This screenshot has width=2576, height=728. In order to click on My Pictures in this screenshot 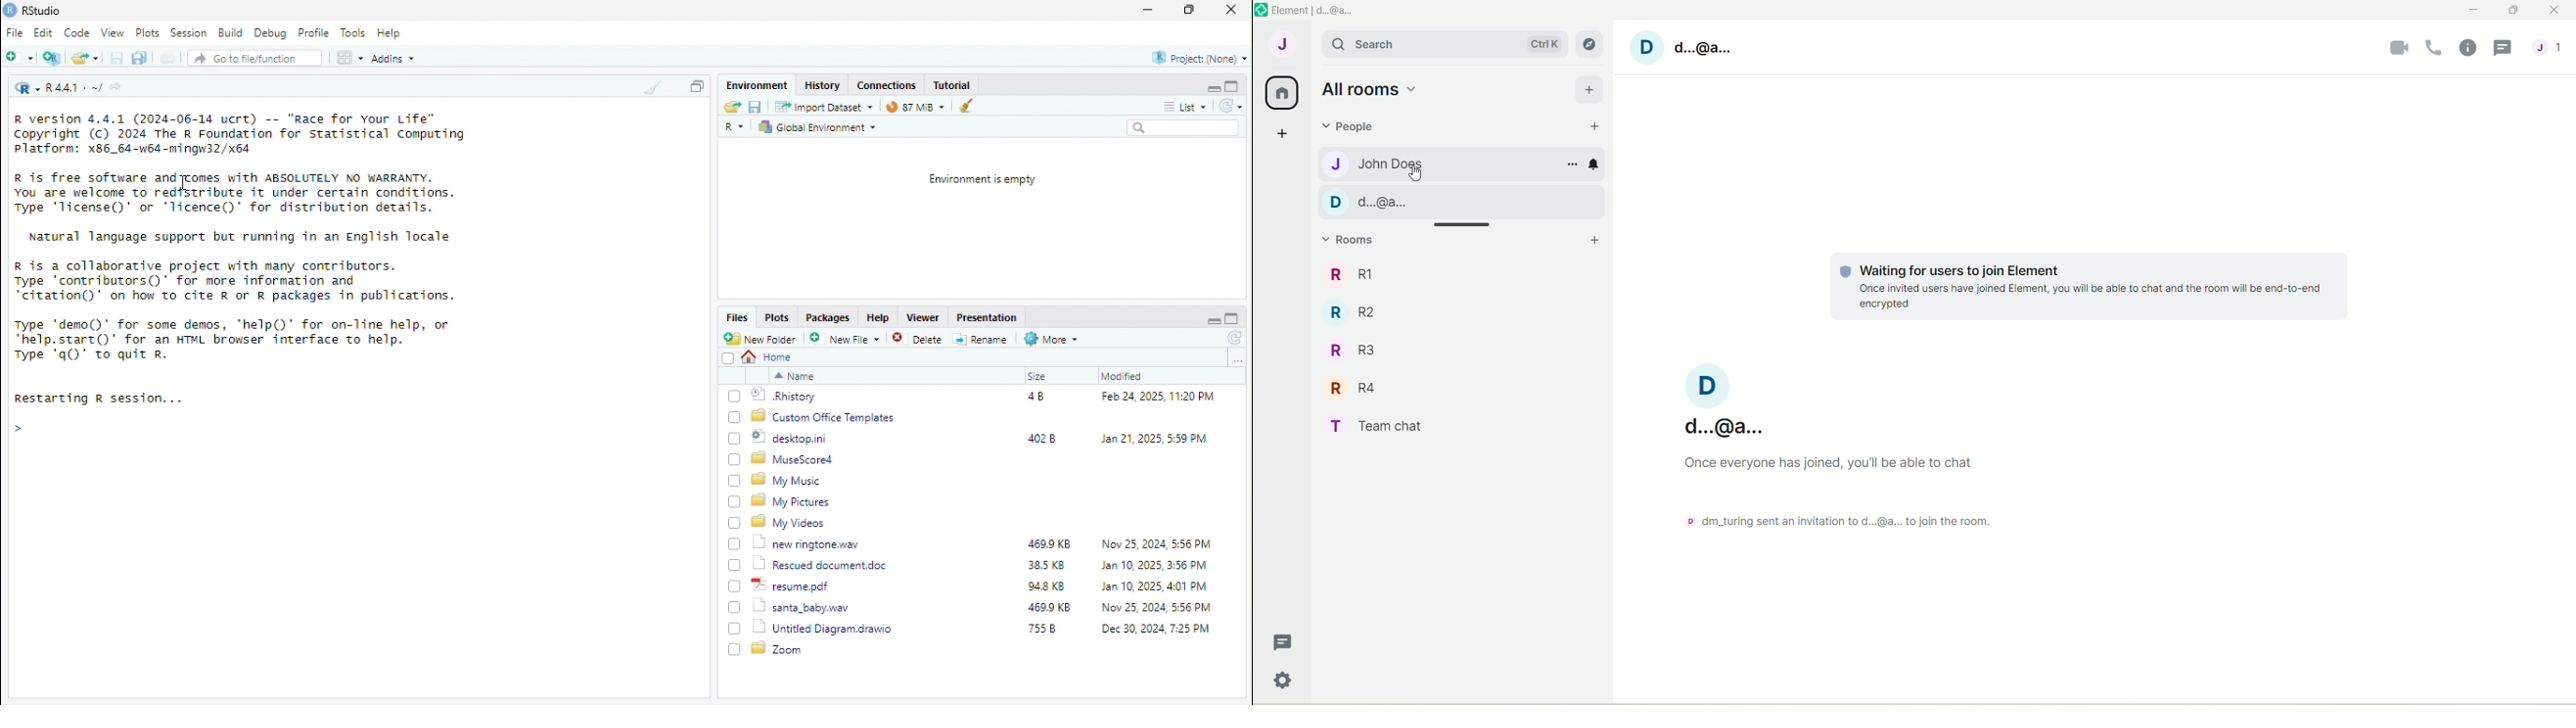, I will do `click(794, 501)`.